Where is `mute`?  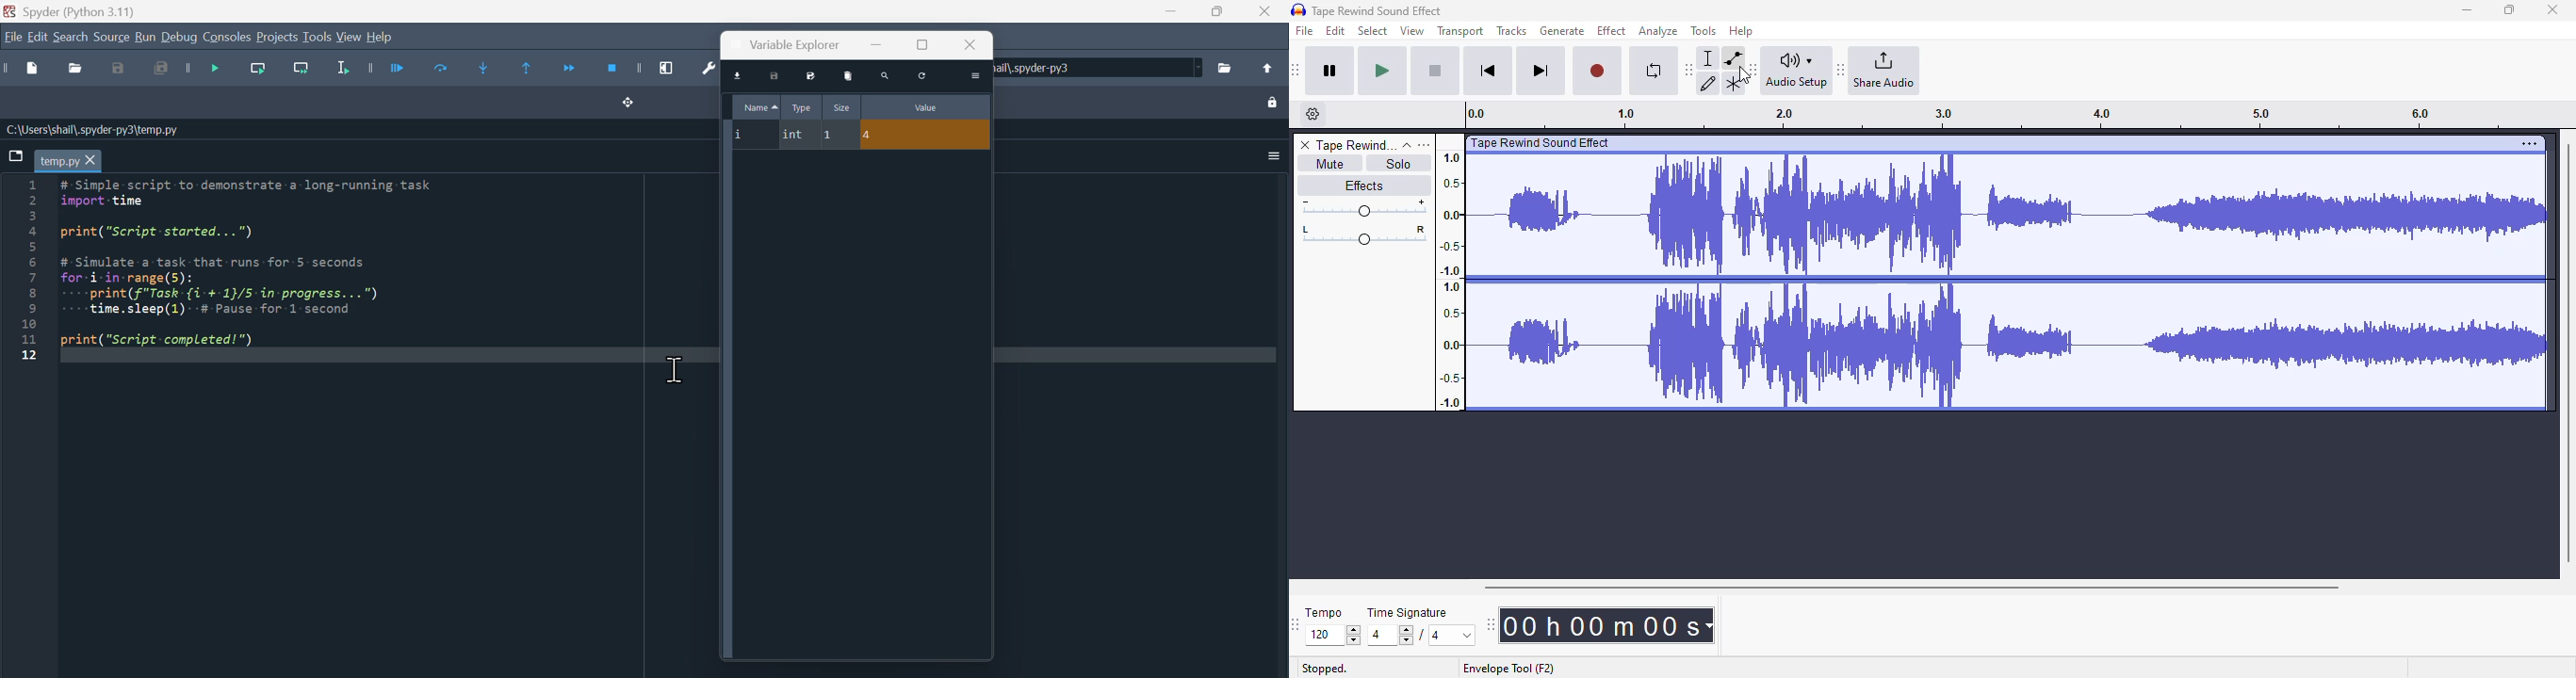 mute is located at coordinates (1329, 164).